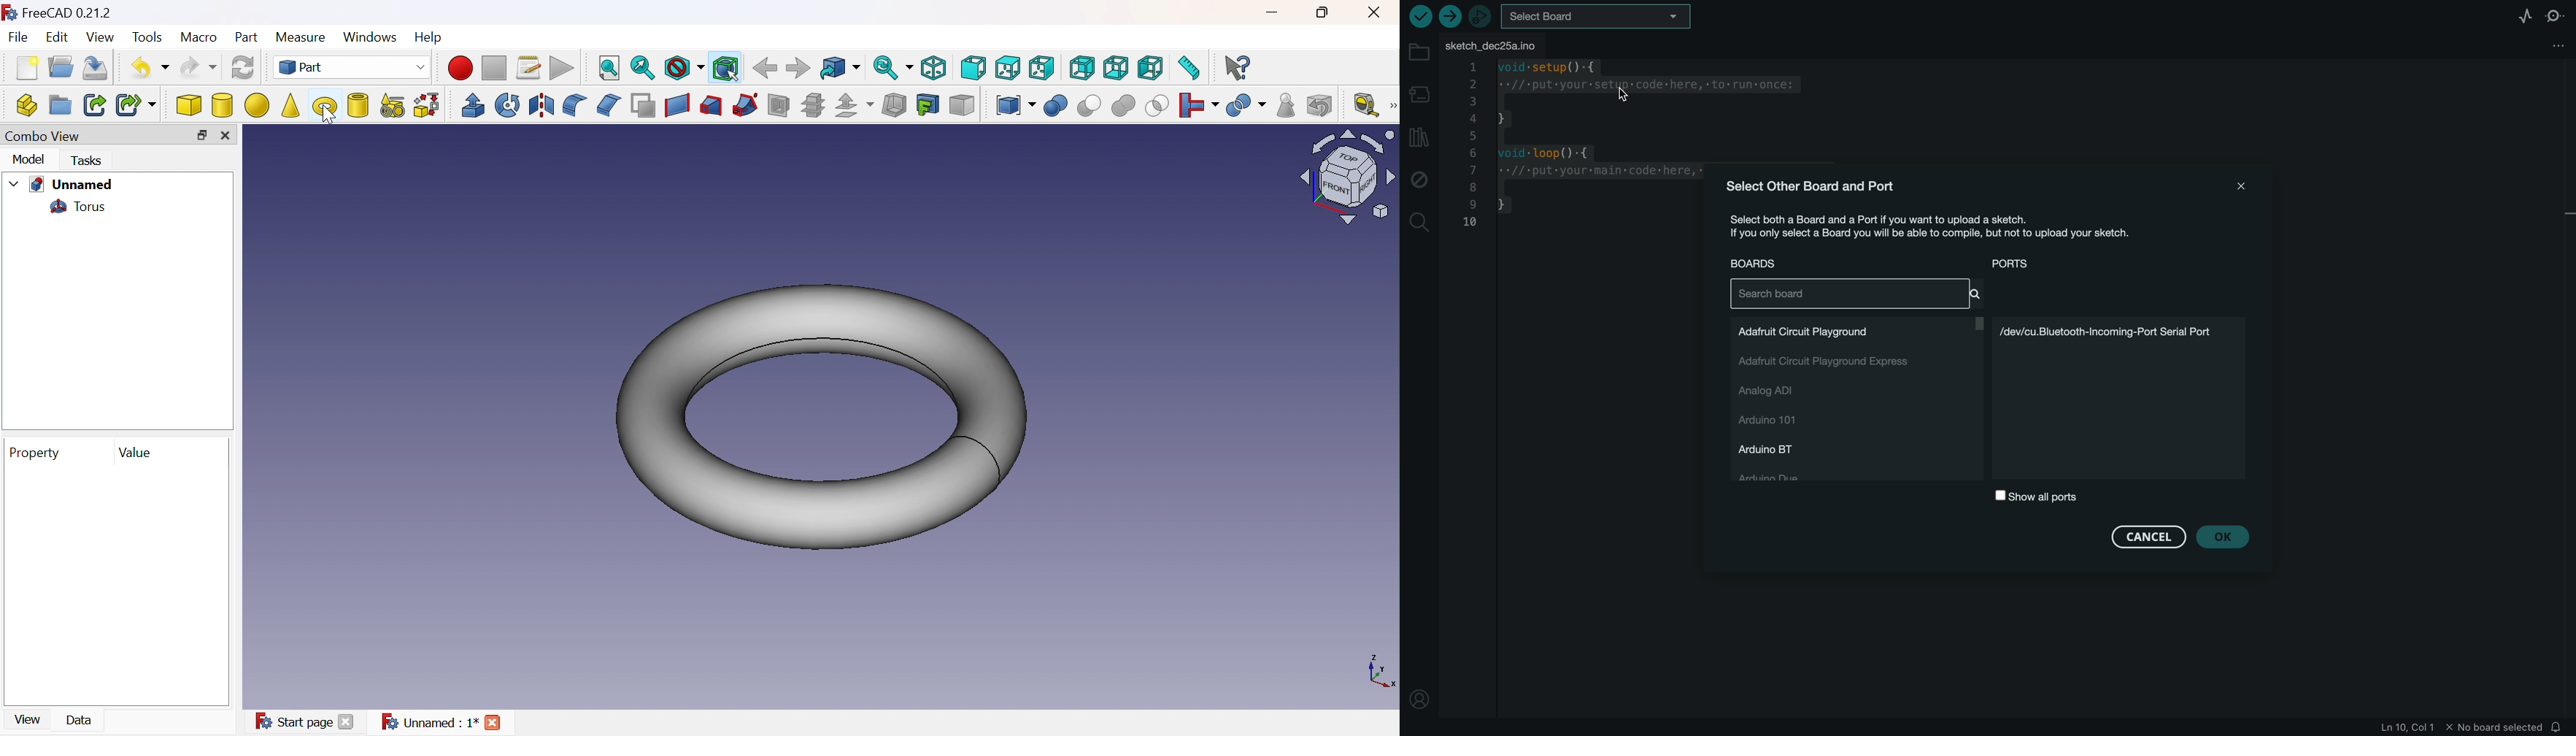 The height and width of the screenshot is (756, 2576). I want to click on Property, so click(34, 453).